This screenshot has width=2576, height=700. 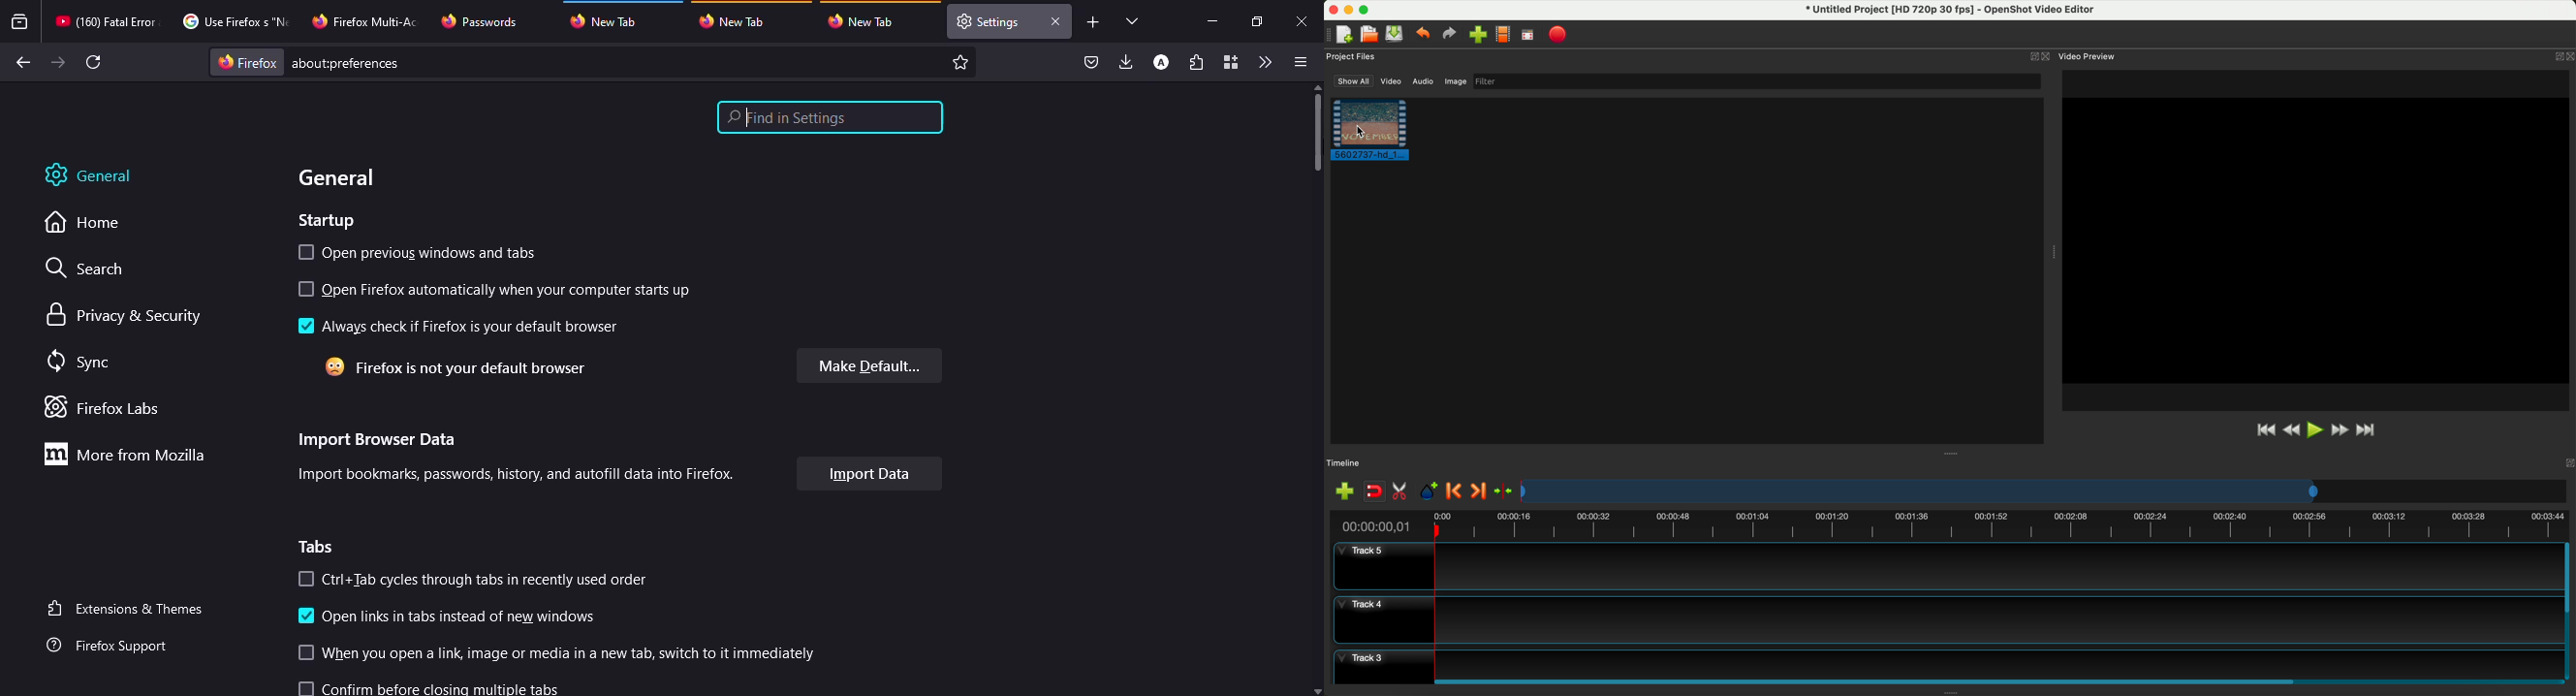 I want to click on tab, so click(x=738, y=20).